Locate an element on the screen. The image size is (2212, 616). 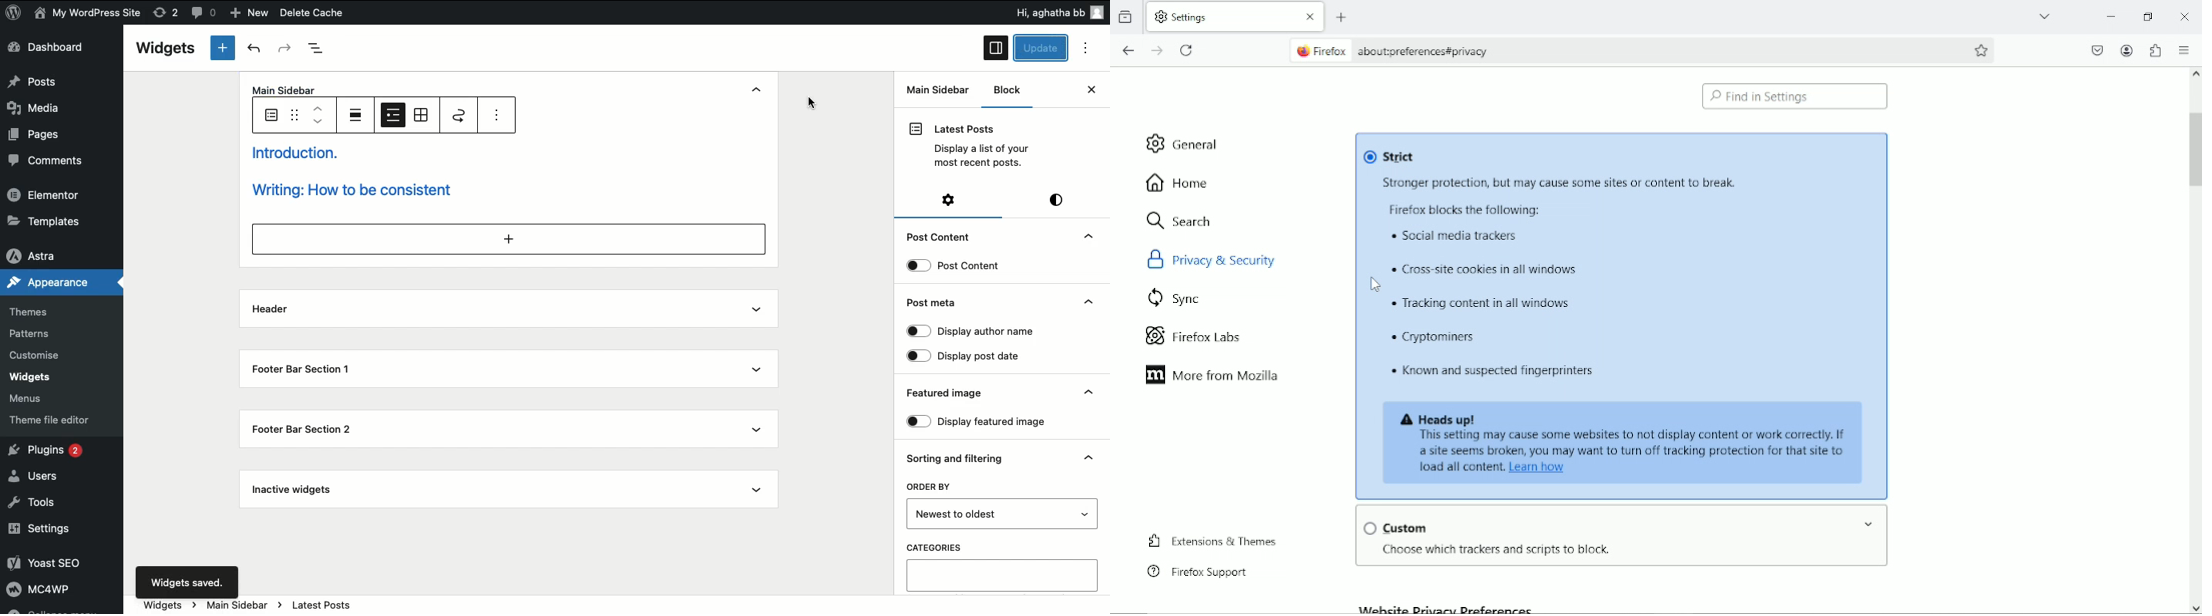
Undo is located at coordinates (256, 49).